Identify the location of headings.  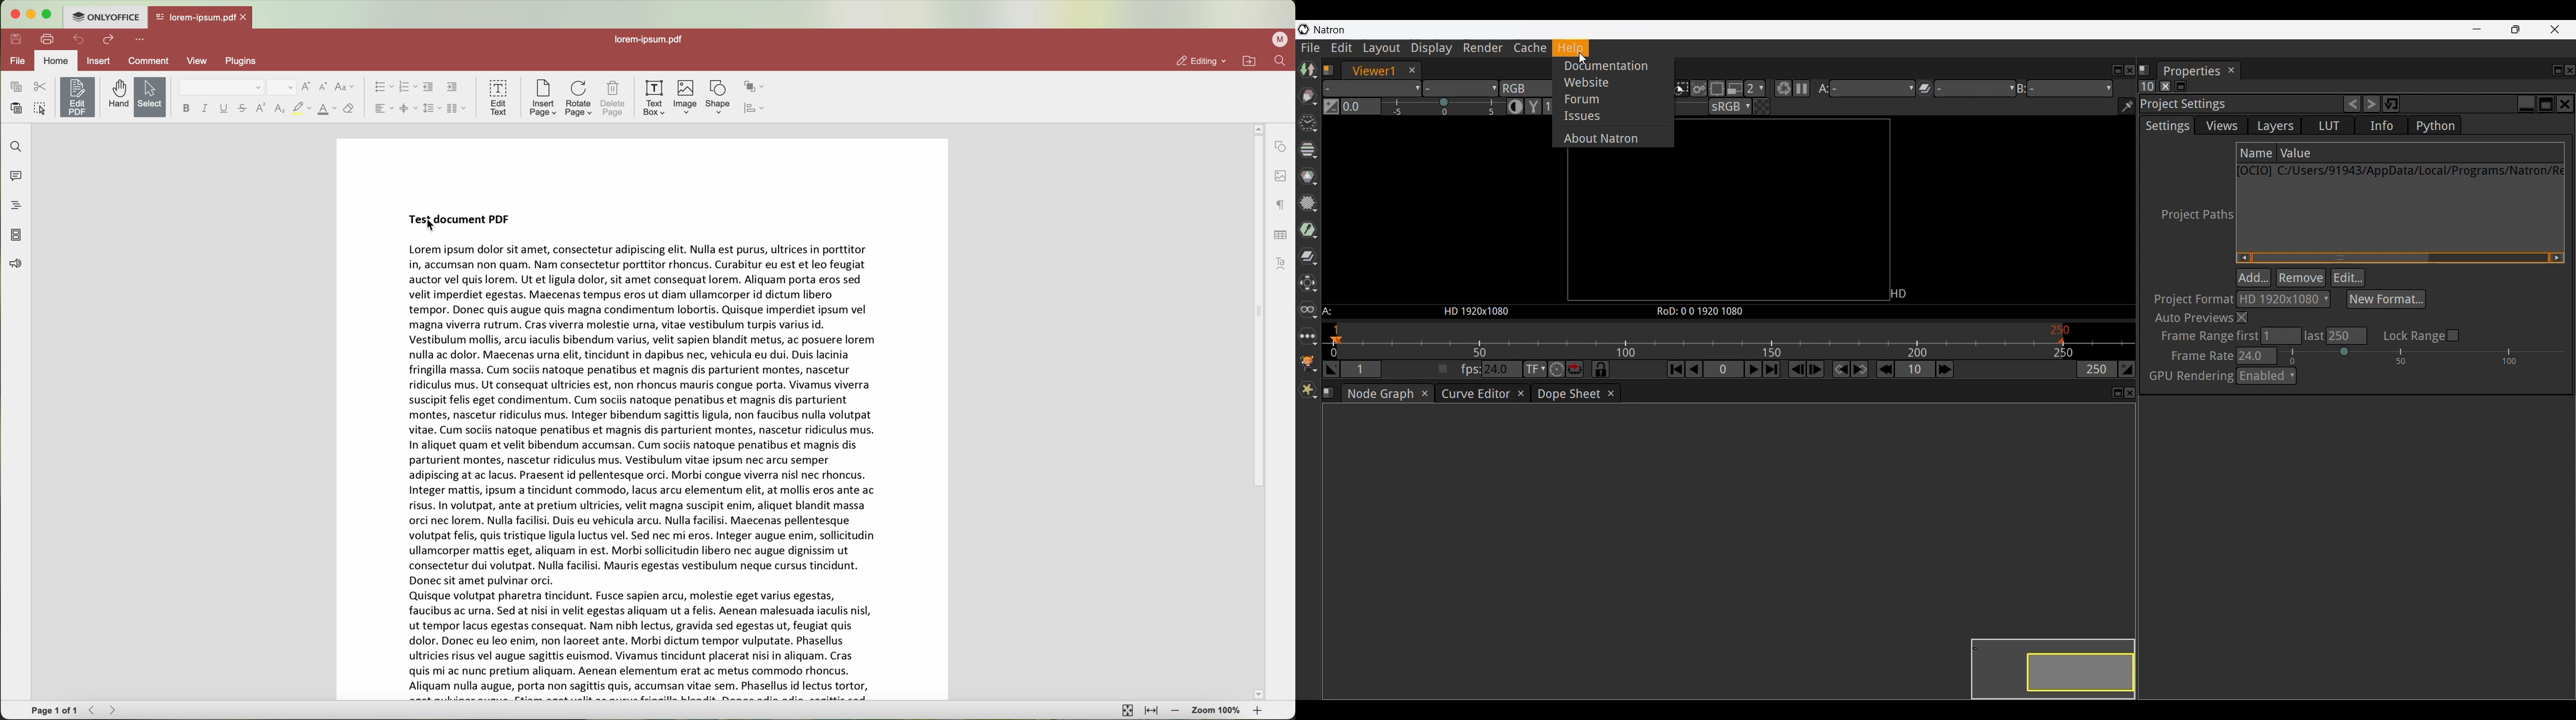
(17, 206).